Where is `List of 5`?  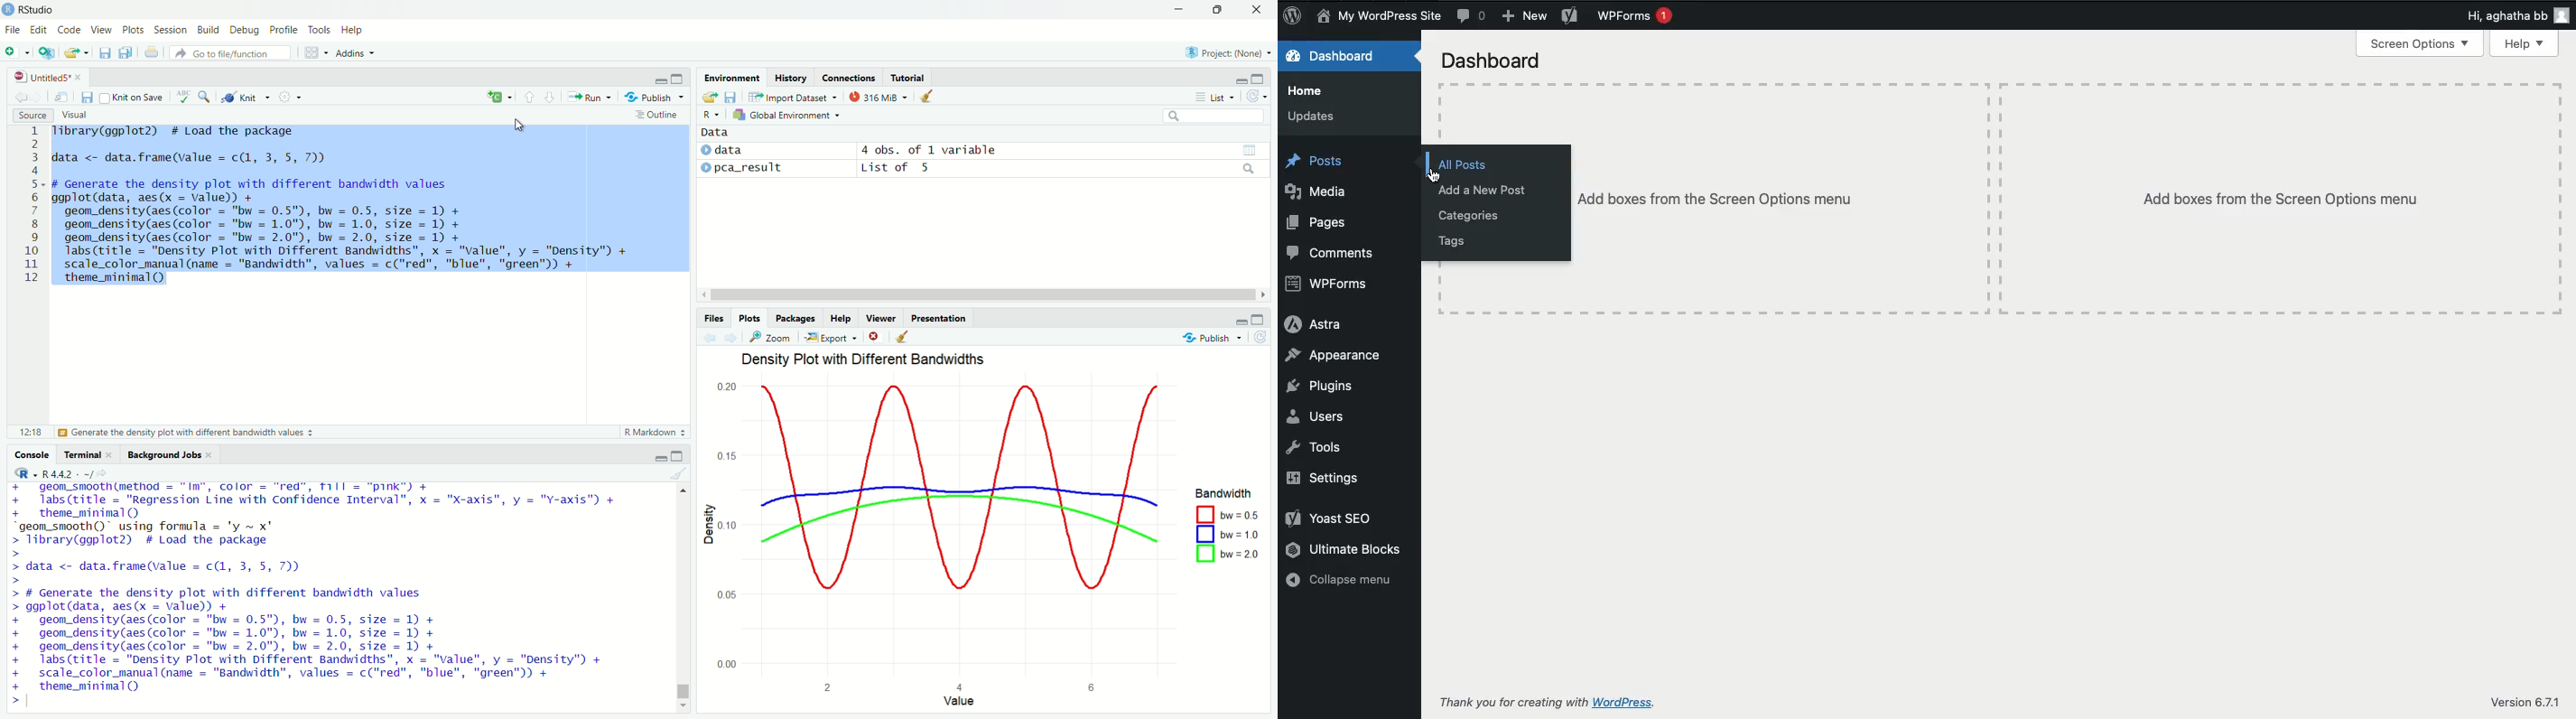
List of 5 is located at coordinates (898, 168).